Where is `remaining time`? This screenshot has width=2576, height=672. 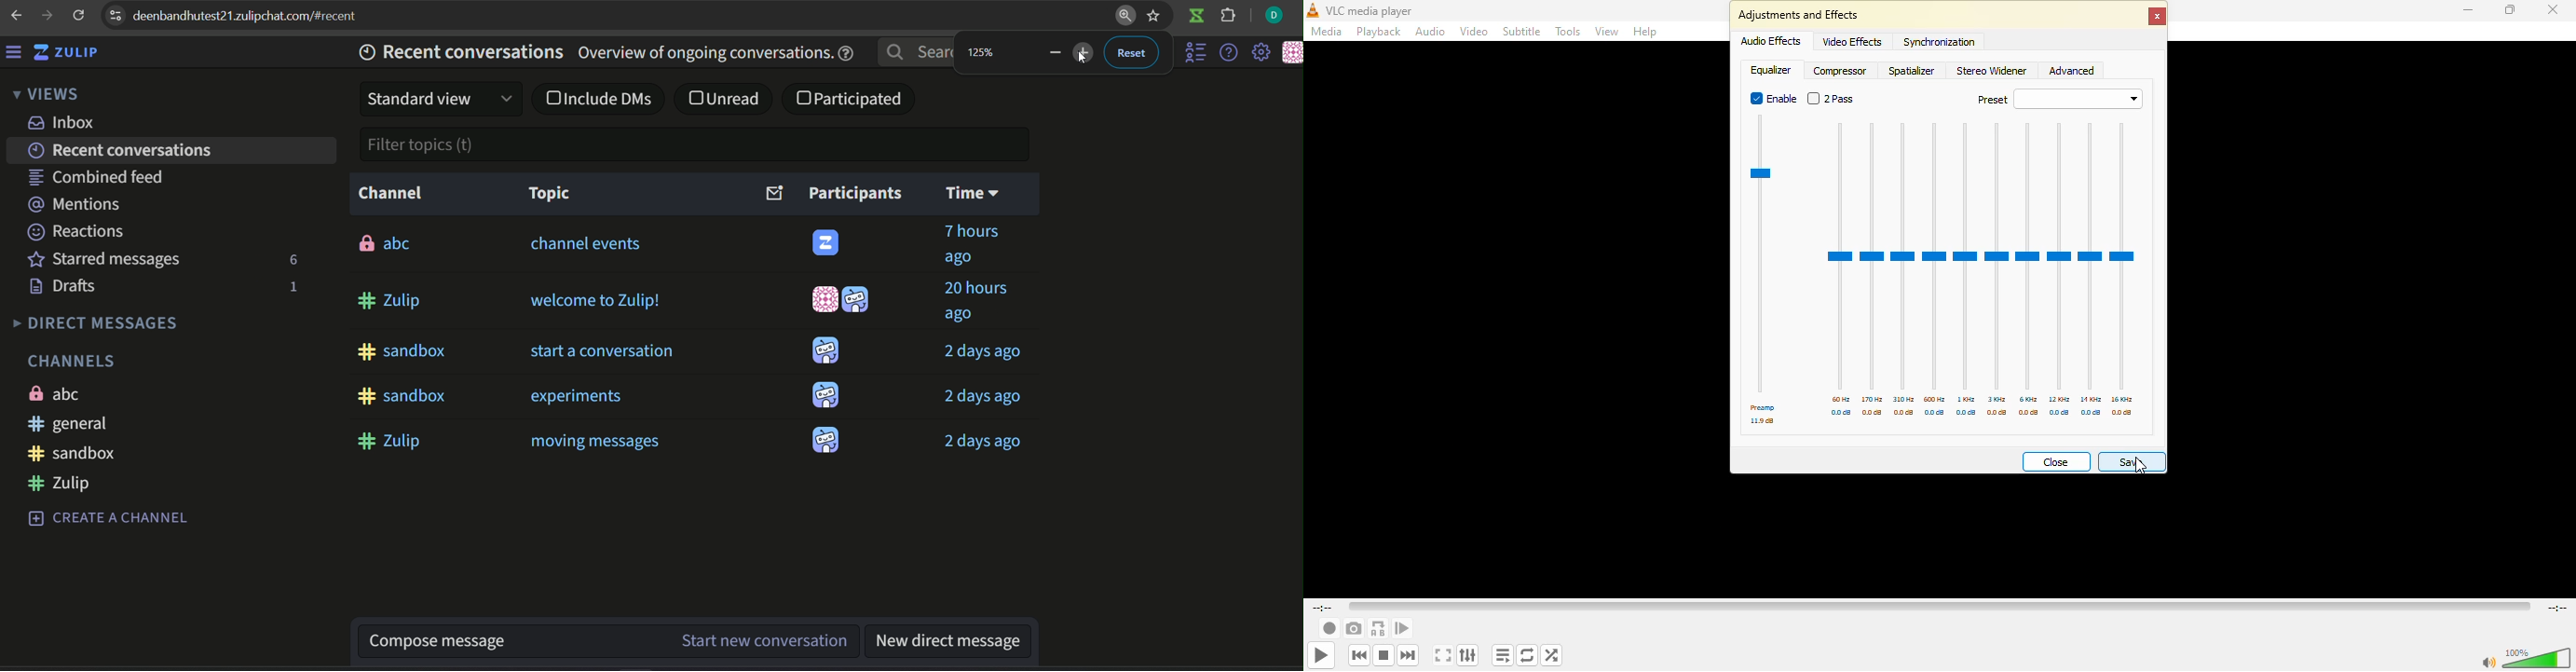
remaining time is located at coordinates (2557, 609).